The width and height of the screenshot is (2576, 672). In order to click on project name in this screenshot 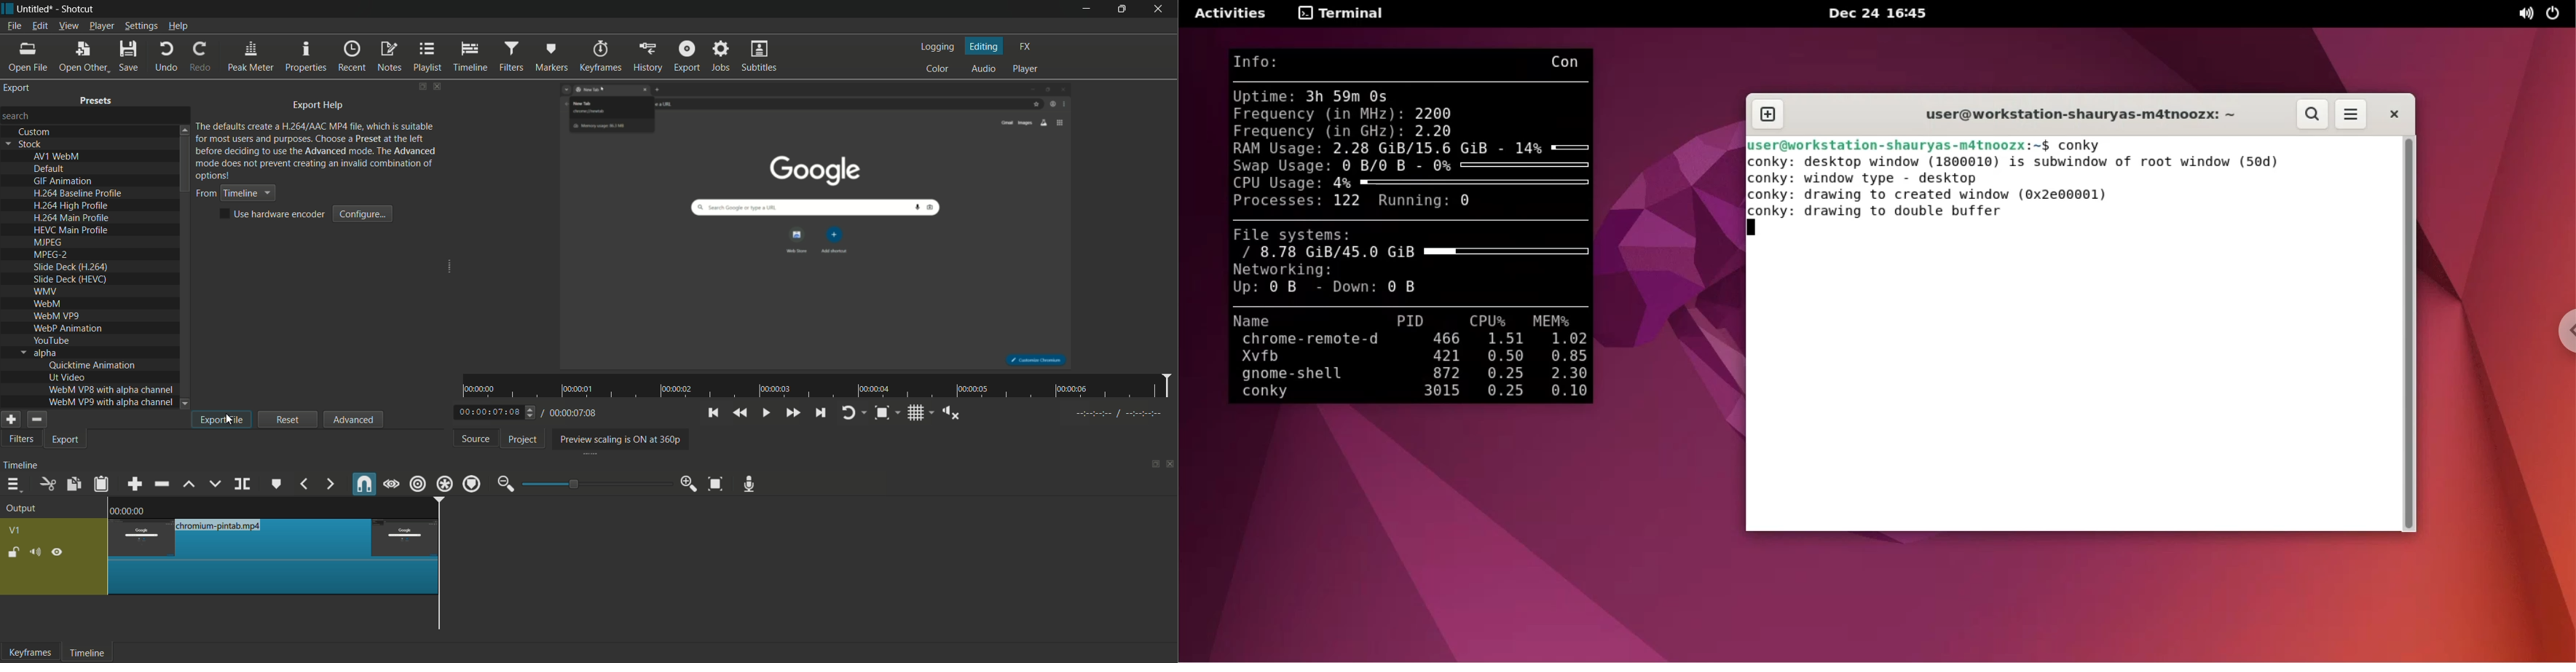, I will do `click(33, 9)`.